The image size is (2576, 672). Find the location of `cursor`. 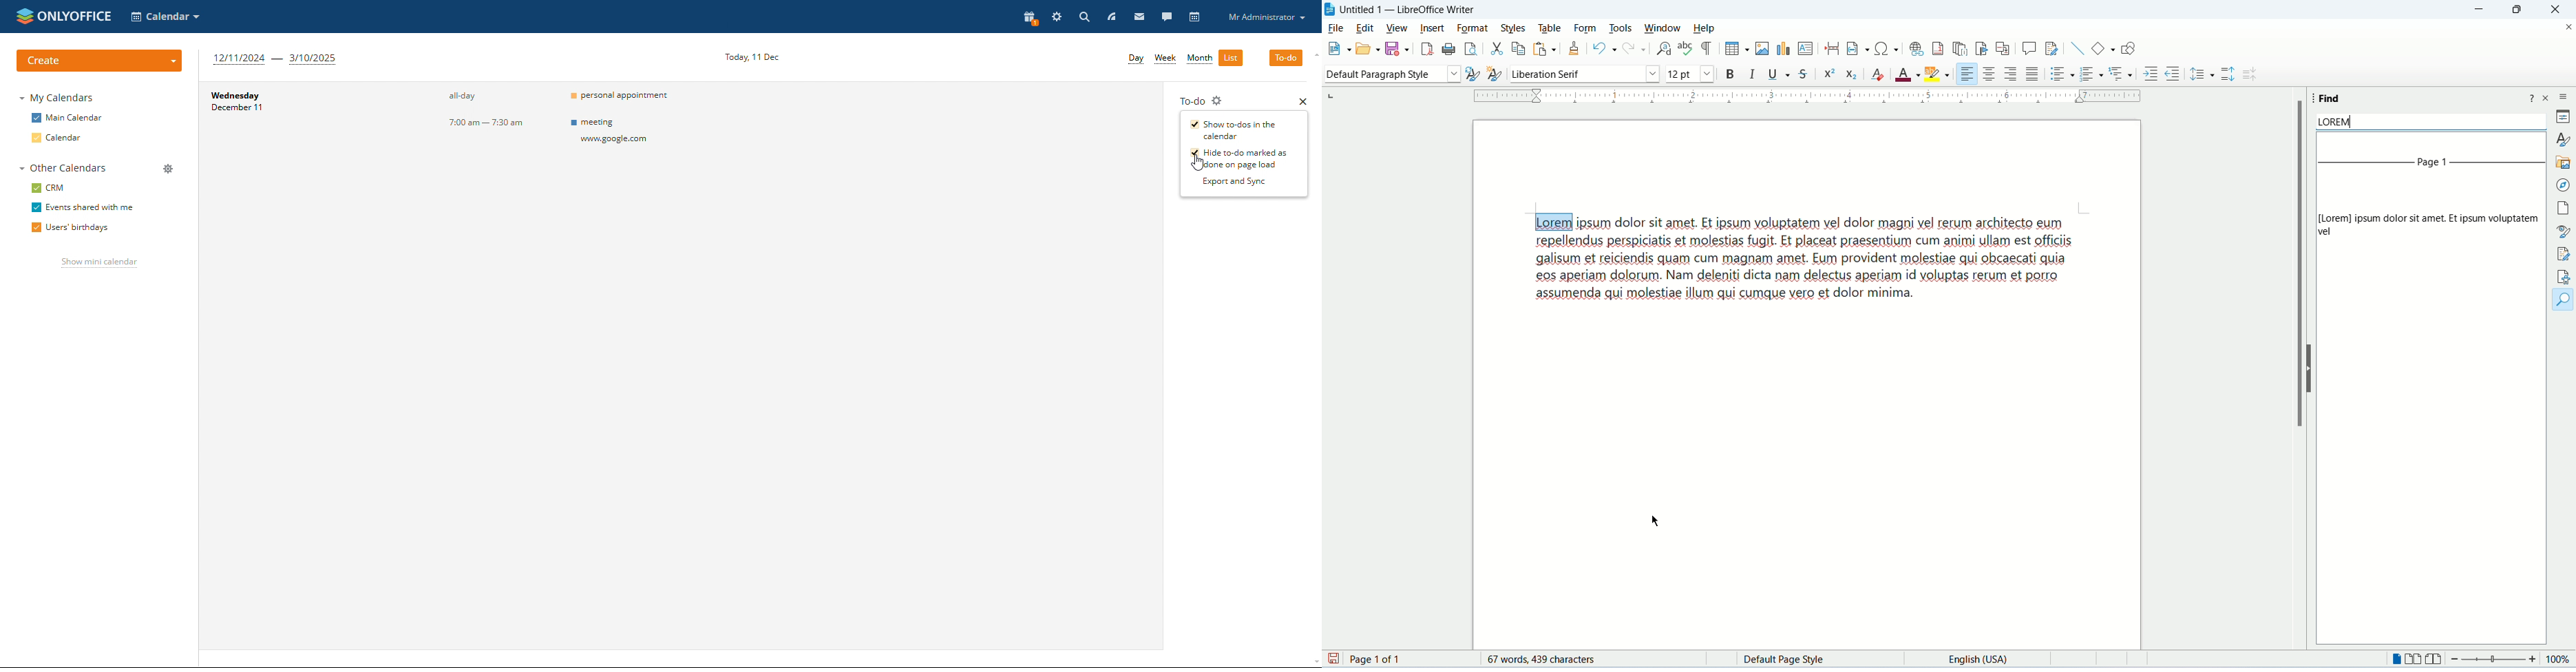

cursor is located at coordinates (1655, 521).